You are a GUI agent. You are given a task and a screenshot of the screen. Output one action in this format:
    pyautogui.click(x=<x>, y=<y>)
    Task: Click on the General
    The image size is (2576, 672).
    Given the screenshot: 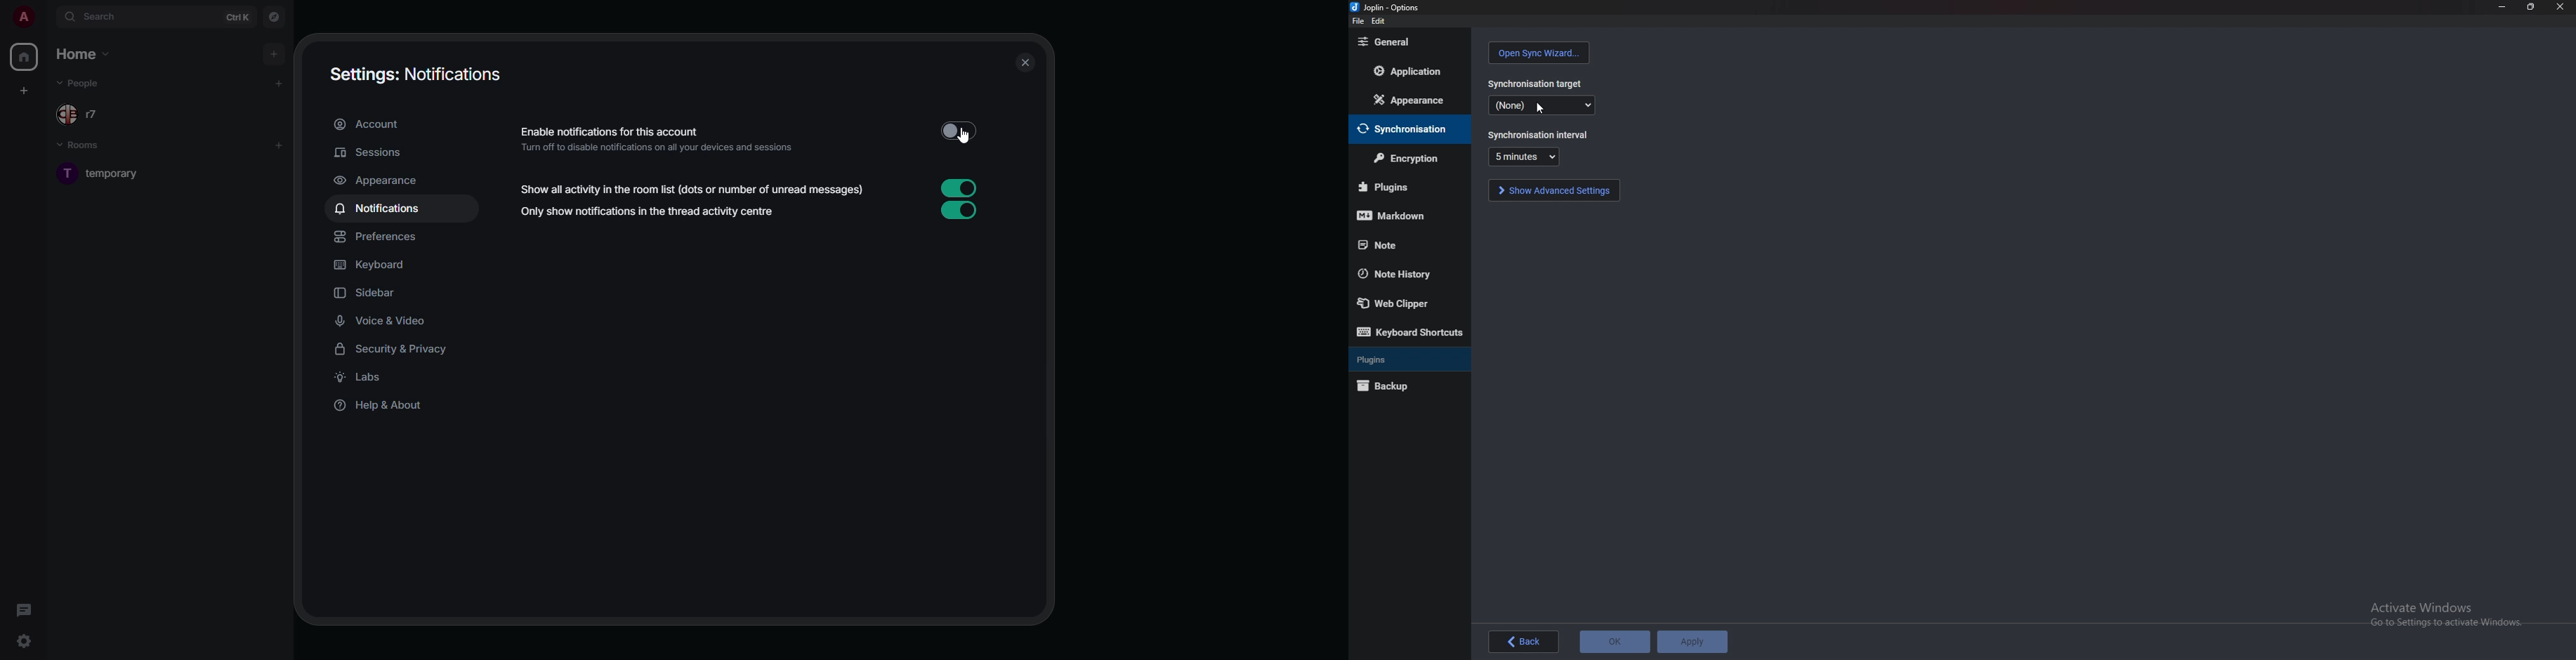 What is the action you would take?
    pyautogui.click(x=1408, y=41)
    